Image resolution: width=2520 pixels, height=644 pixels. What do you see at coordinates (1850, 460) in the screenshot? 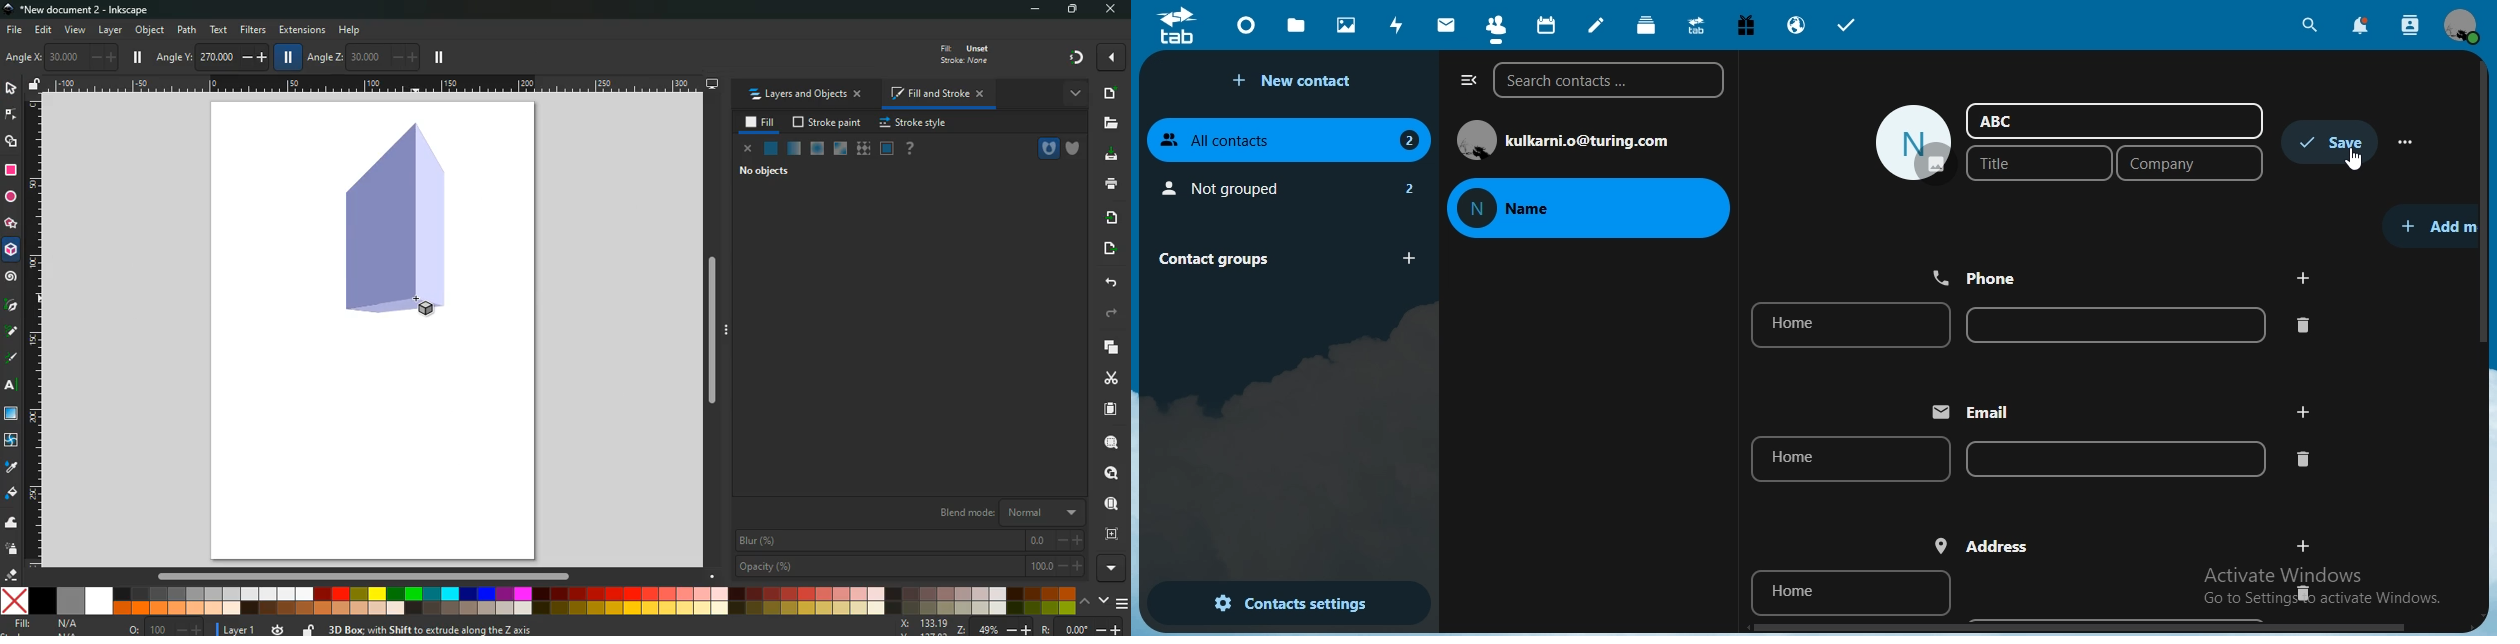
I see `home` at bounding box center [1850, 460].